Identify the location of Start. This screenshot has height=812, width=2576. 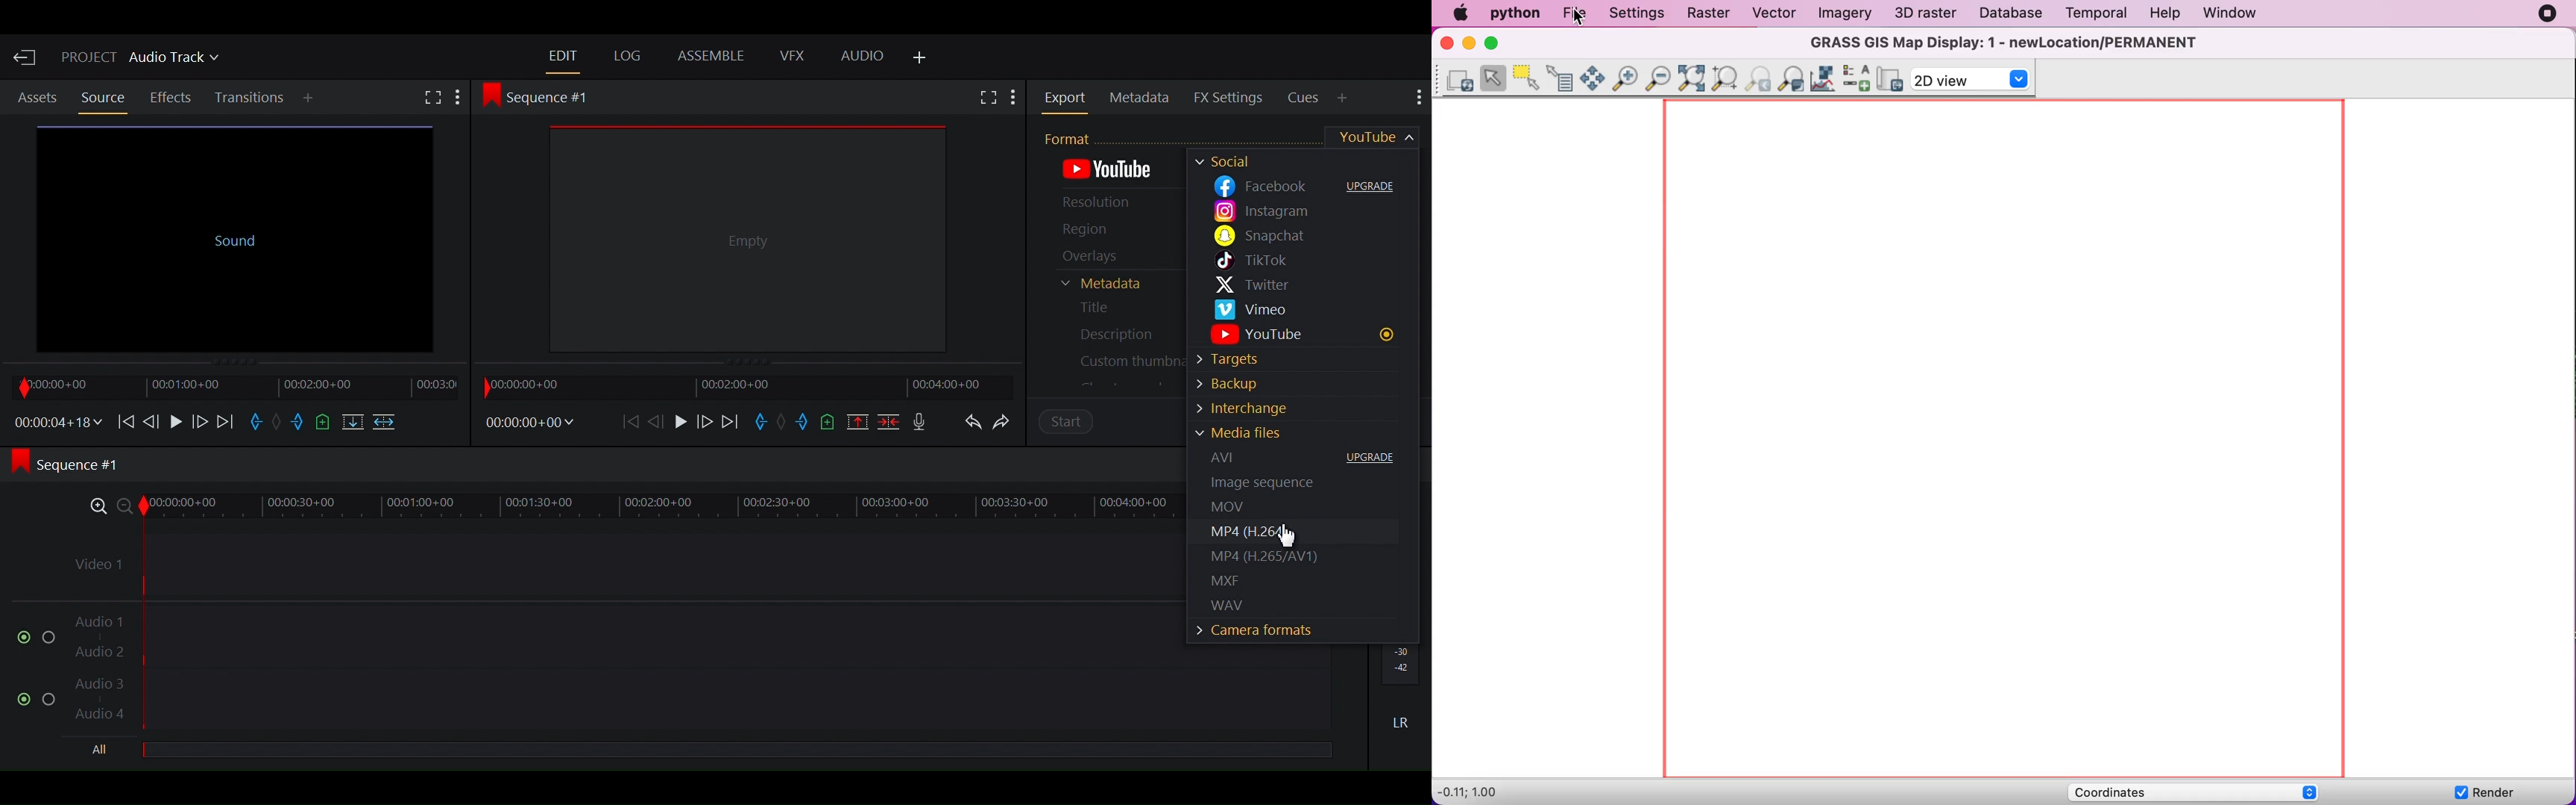
(1065, 426).